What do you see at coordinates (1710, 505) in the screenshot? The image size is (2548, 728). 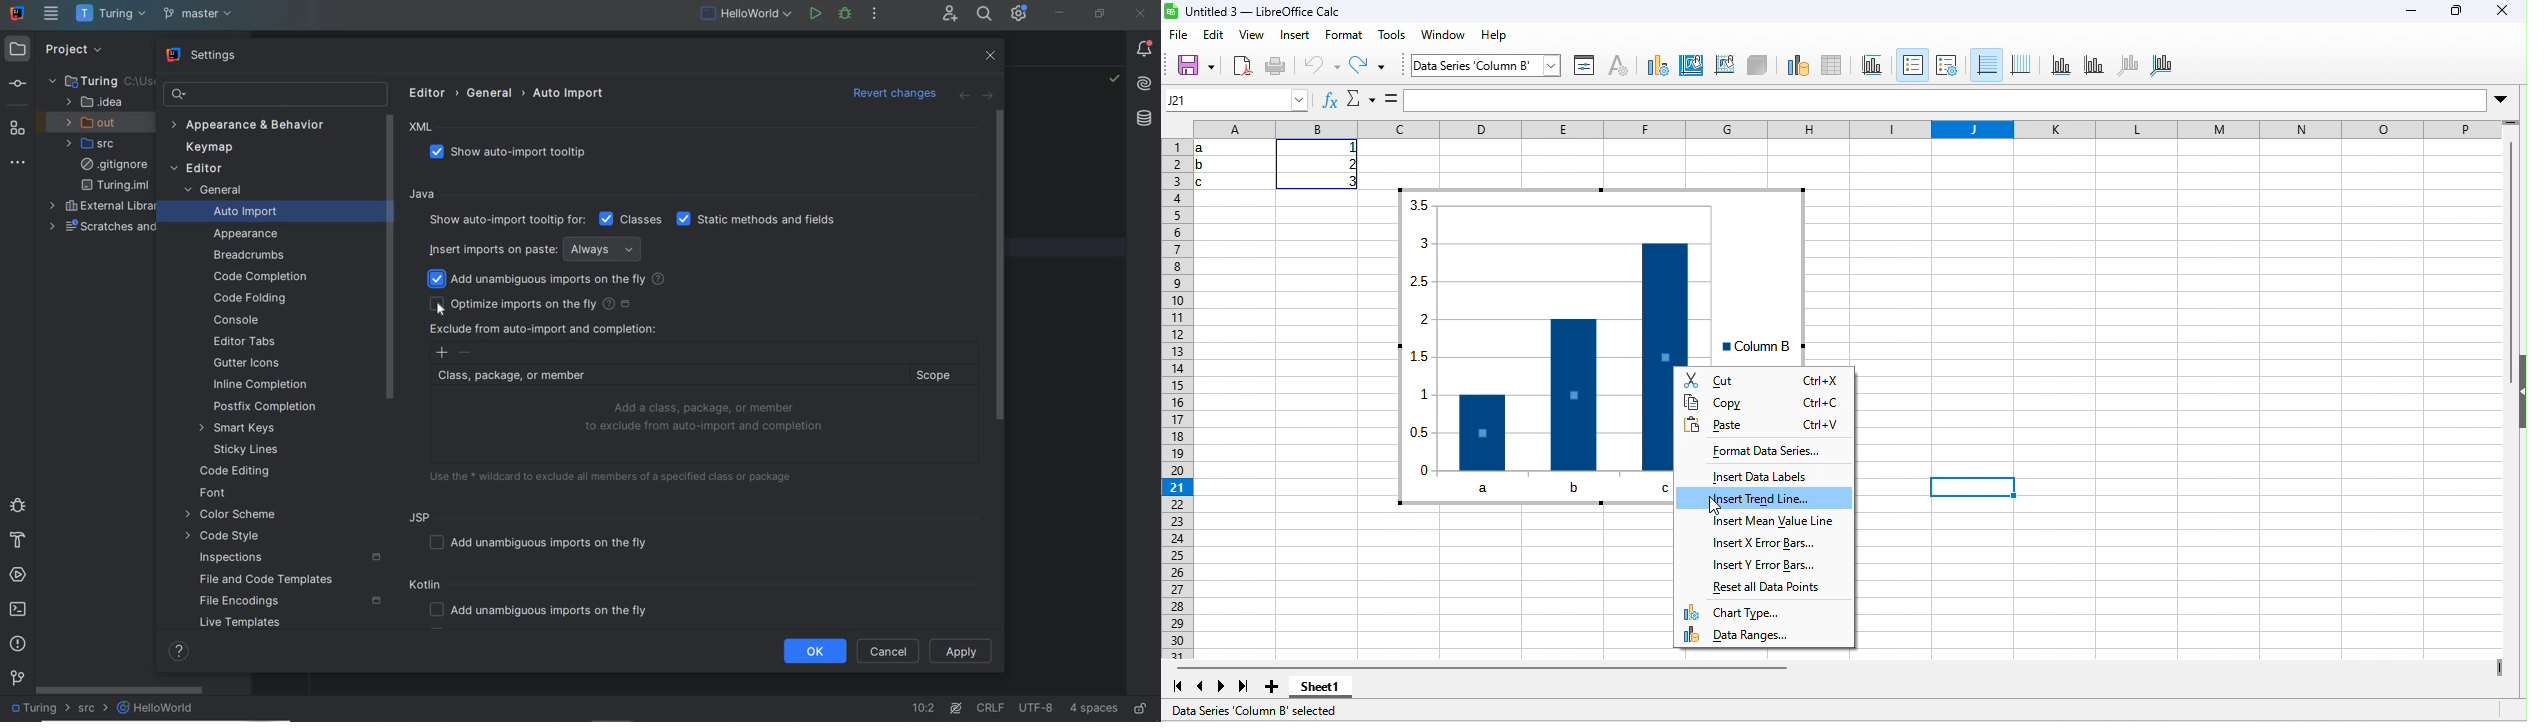 I see `cursor movement` at bounding box center [1710, 505].